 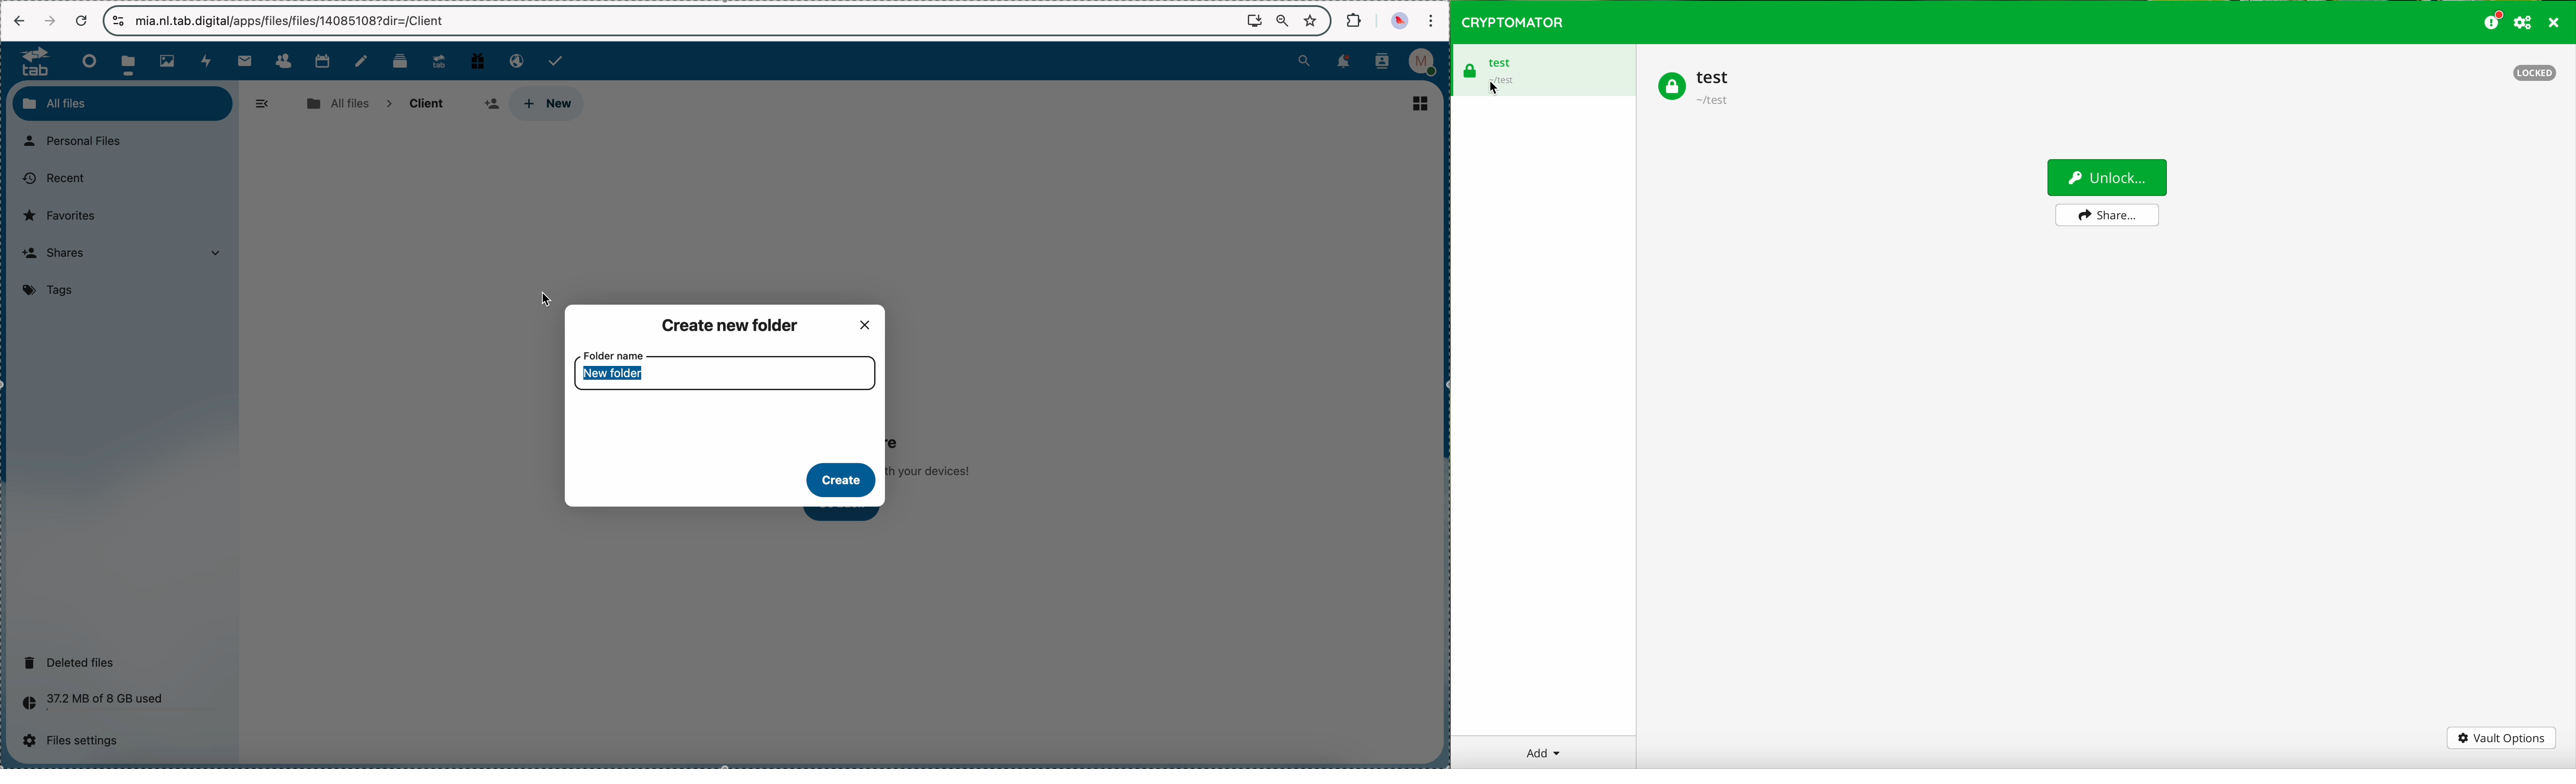 What do you see at coordinates (1304, 60) in the screenshot?
I see `search` at bounding box center [1304, 60].